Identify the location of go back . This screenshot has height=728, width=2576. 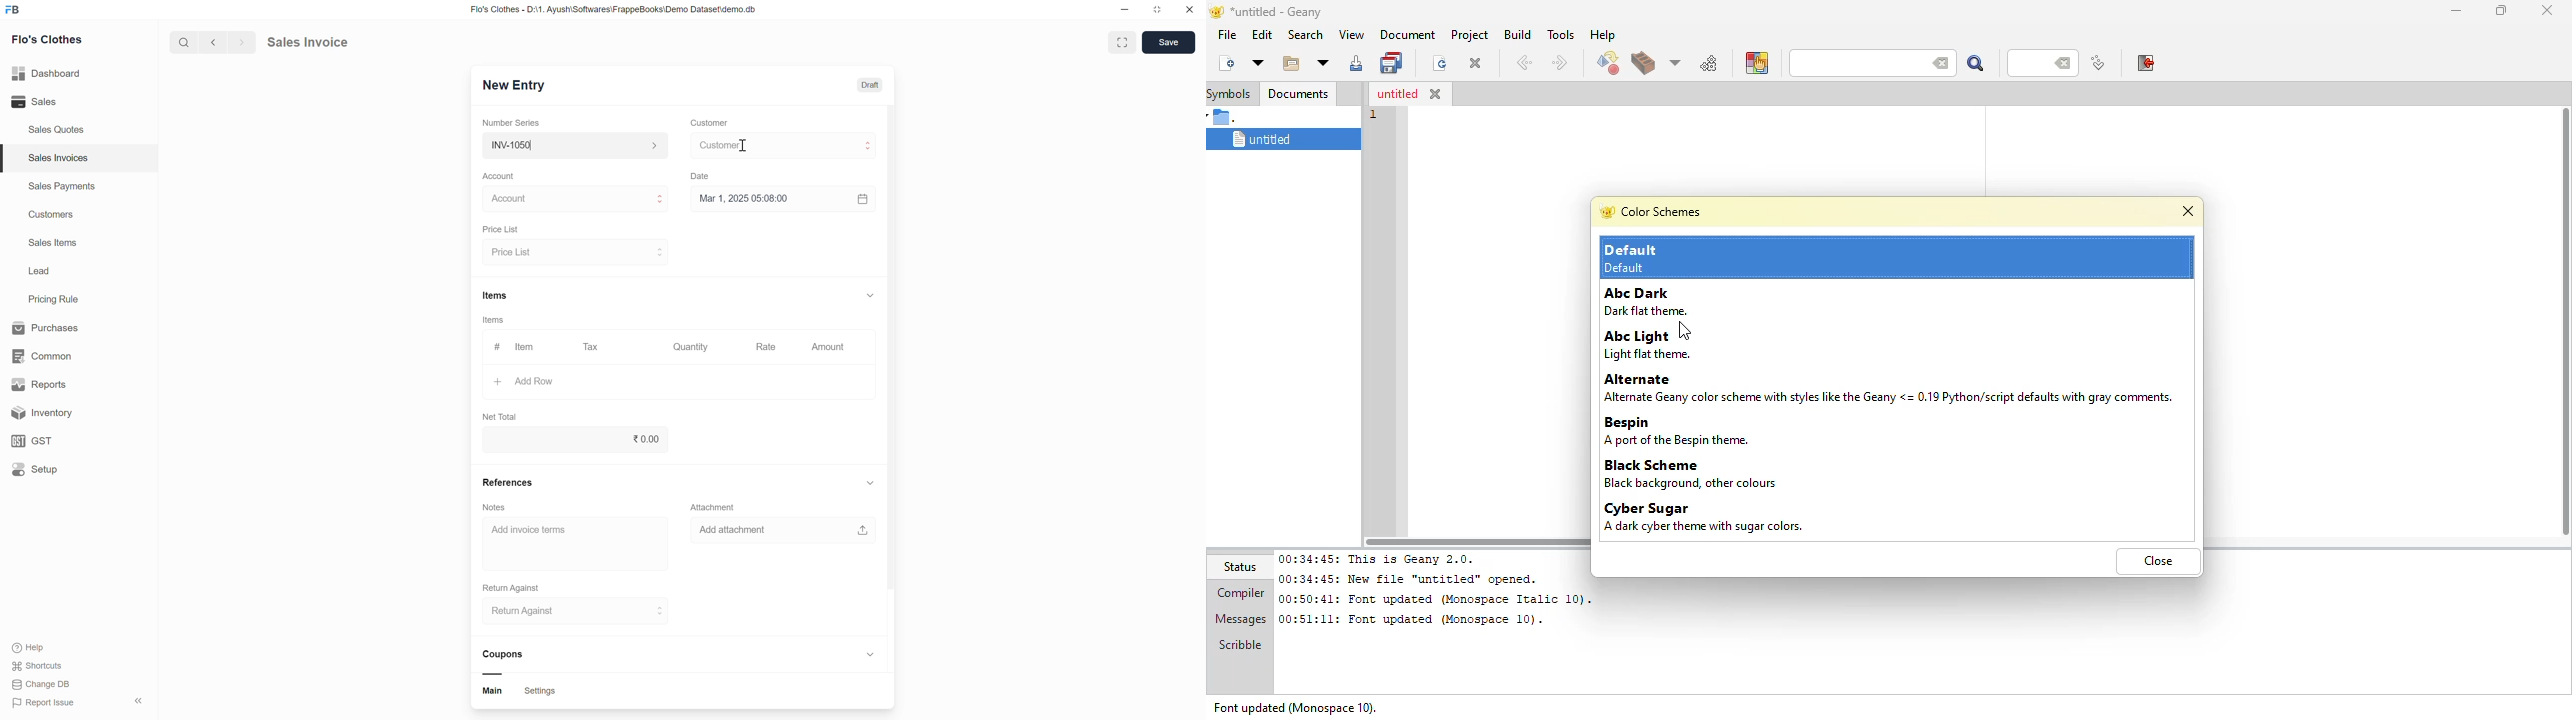
(212, 44).